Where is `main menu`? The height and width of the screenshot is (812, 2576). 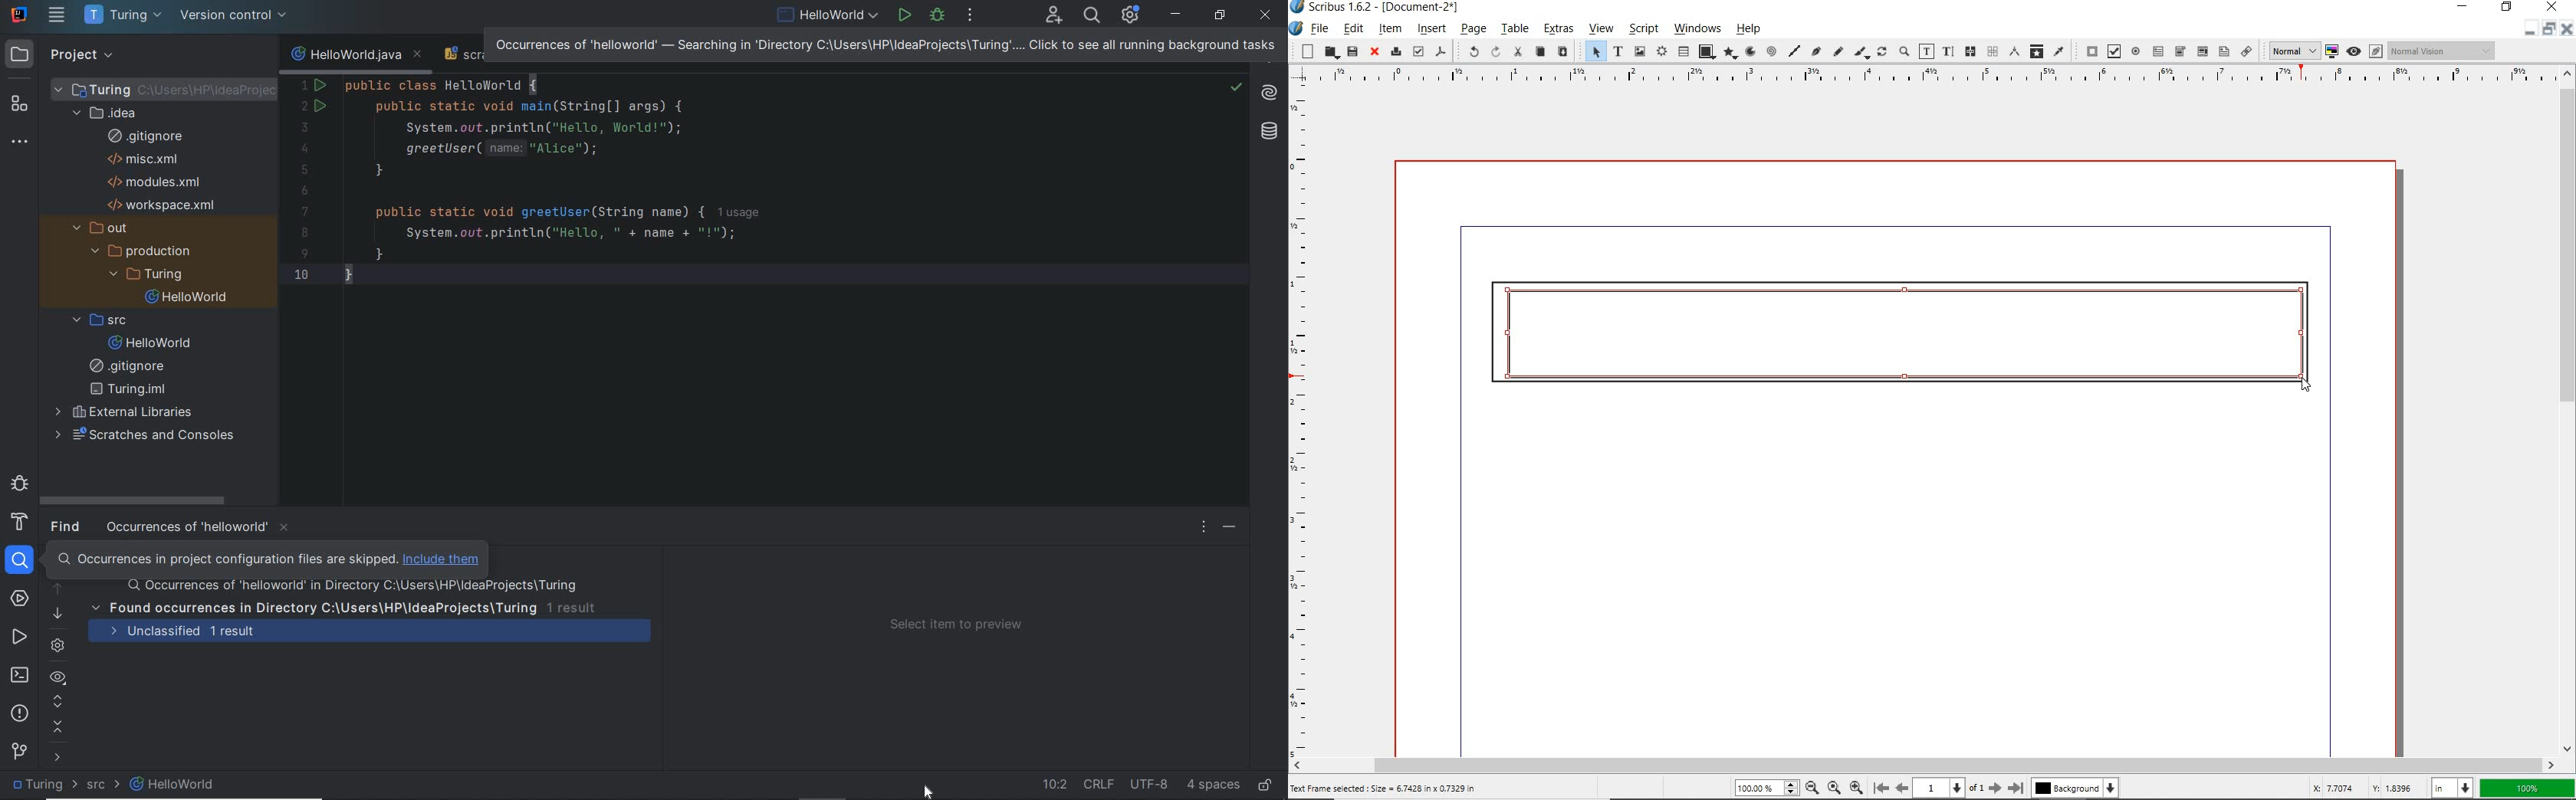
main menu is located at coordinates (57, 15).